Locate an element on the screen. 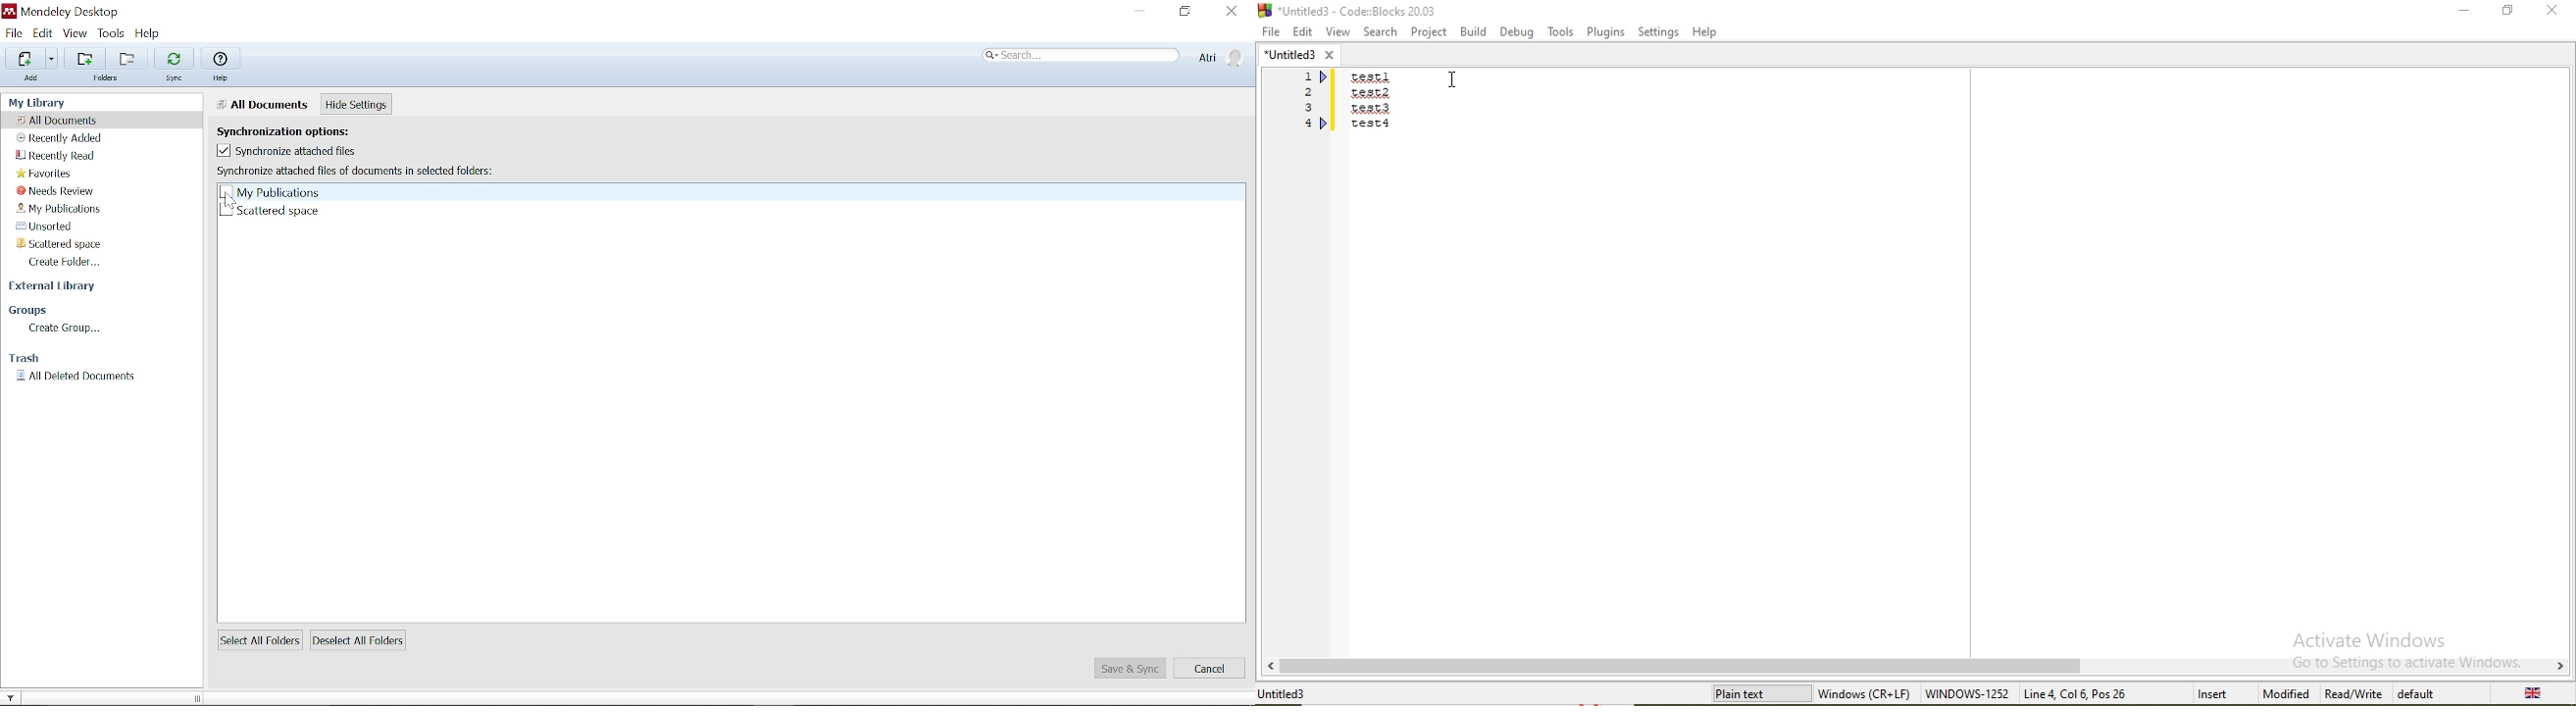 This screenshot has height=728, width=2576. Create Group is located at coordinates (63, 328).